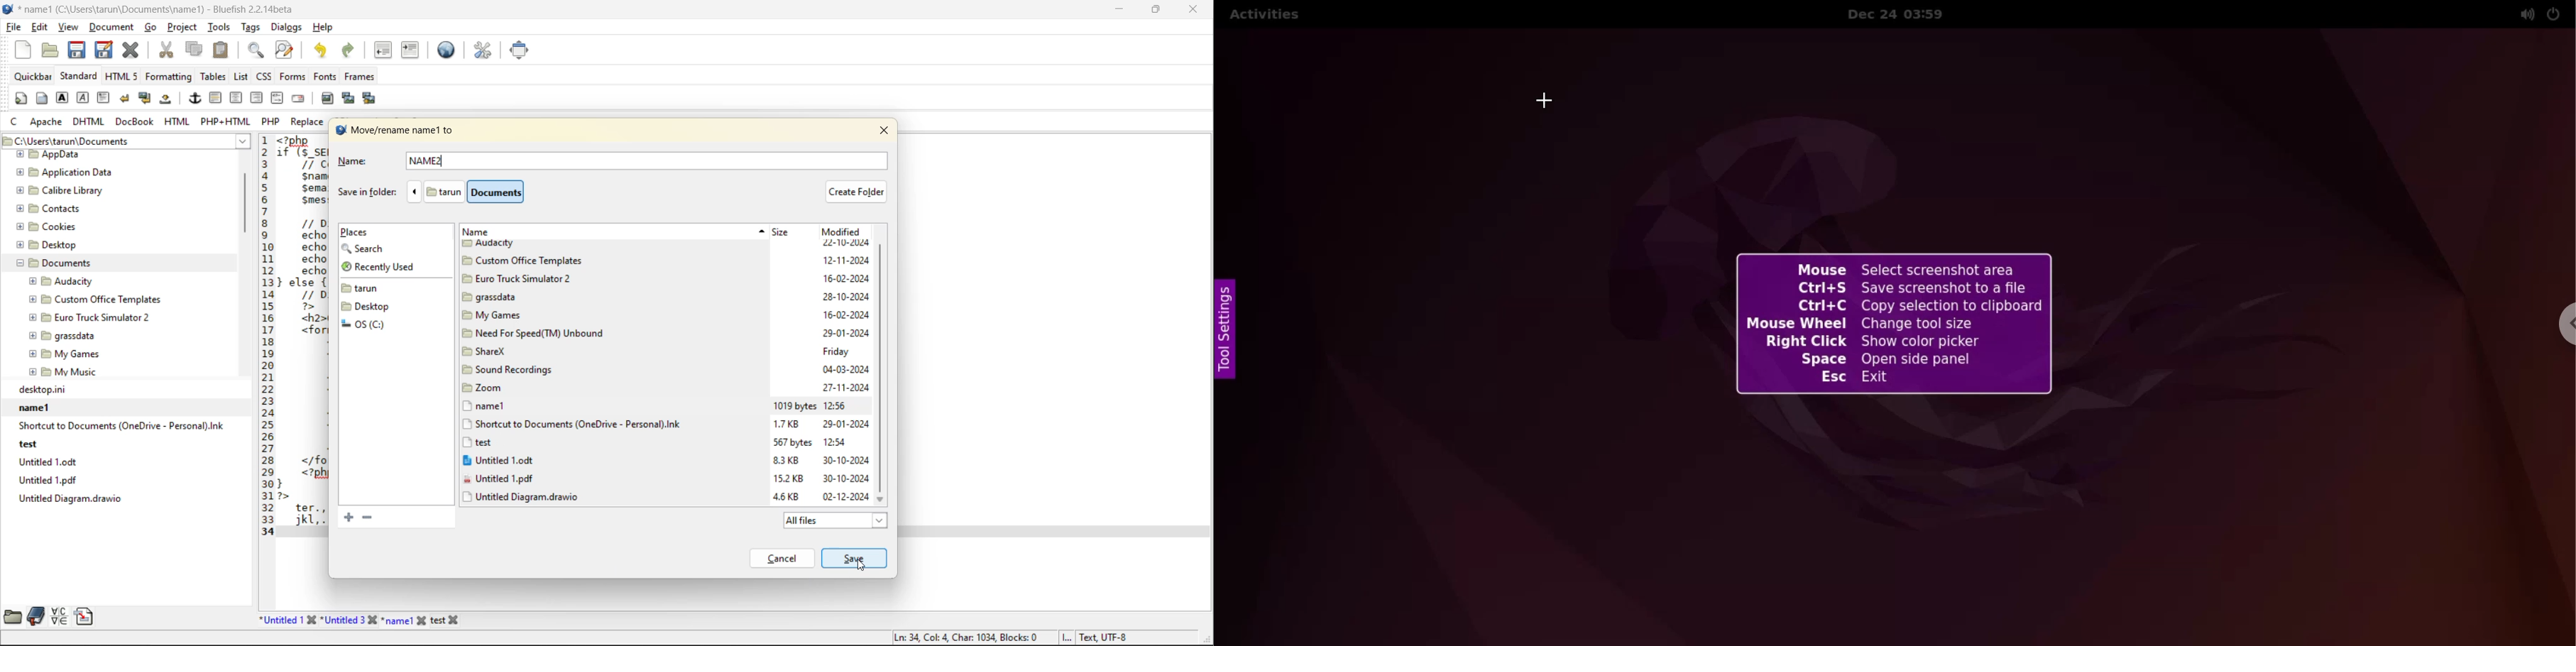 Image resolution: width=2576 pixels, height=672 pixels. I want to click on undo, so click(322, 51).